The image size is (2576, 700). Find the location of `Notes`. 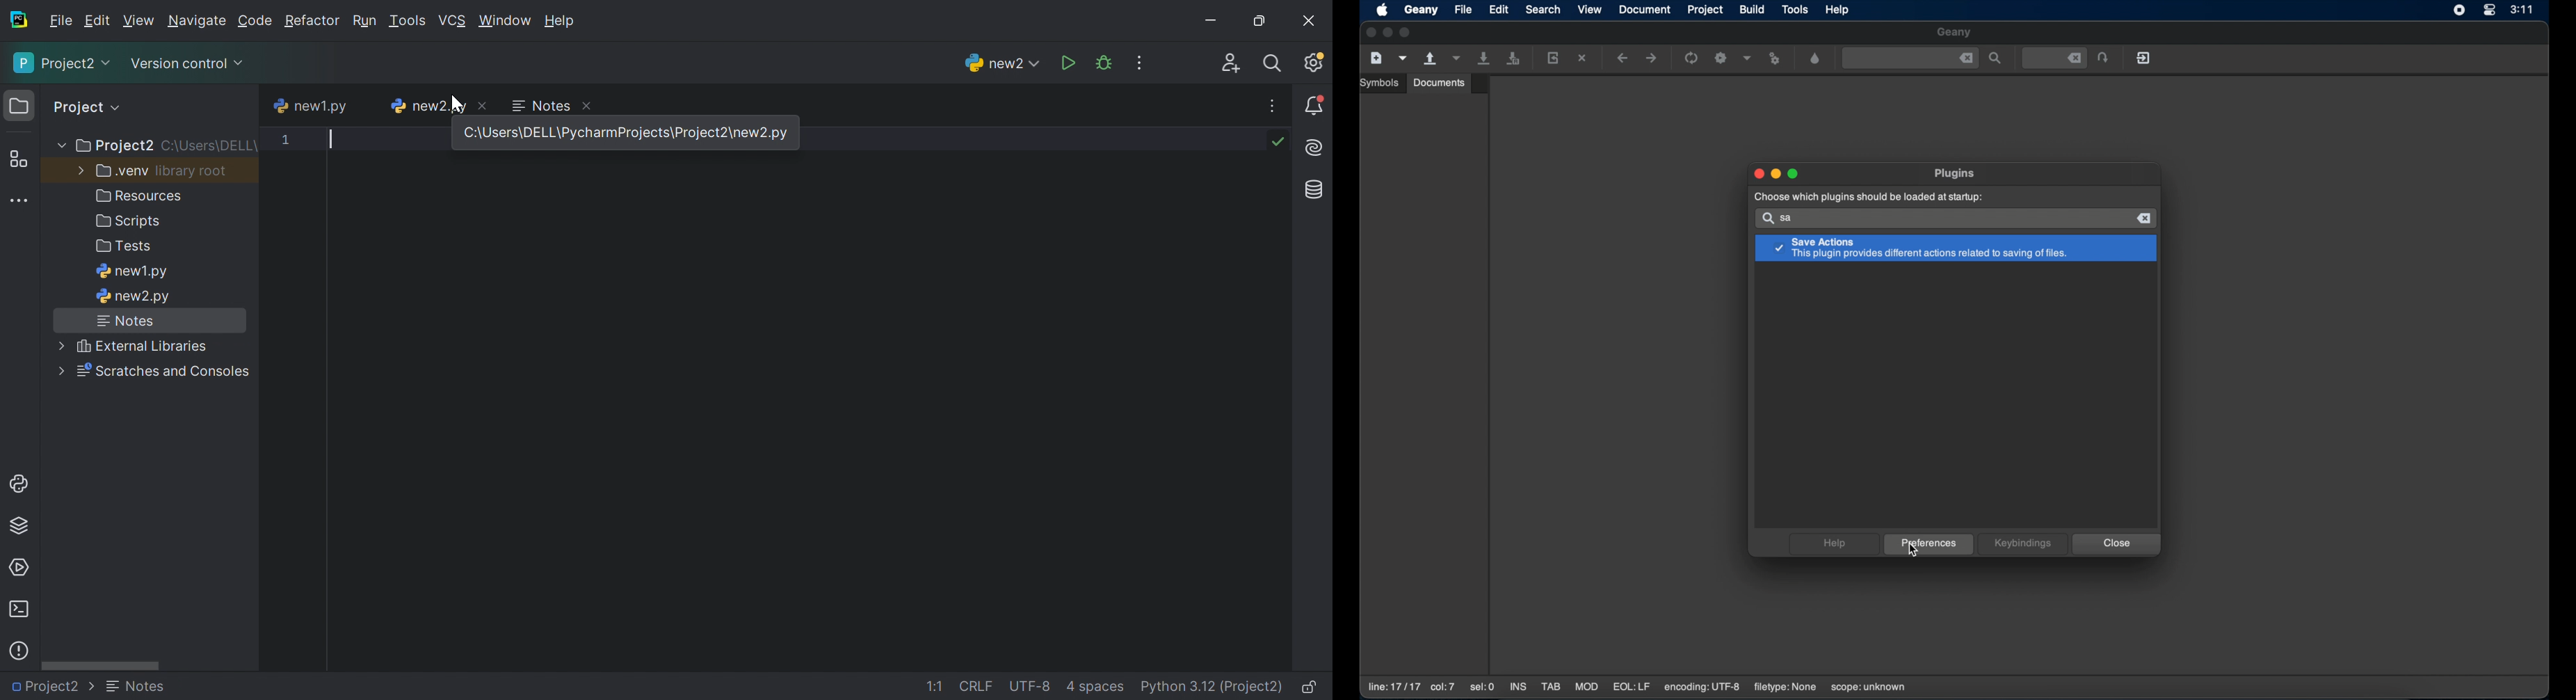

Notes is located at coordinates (124, 321).